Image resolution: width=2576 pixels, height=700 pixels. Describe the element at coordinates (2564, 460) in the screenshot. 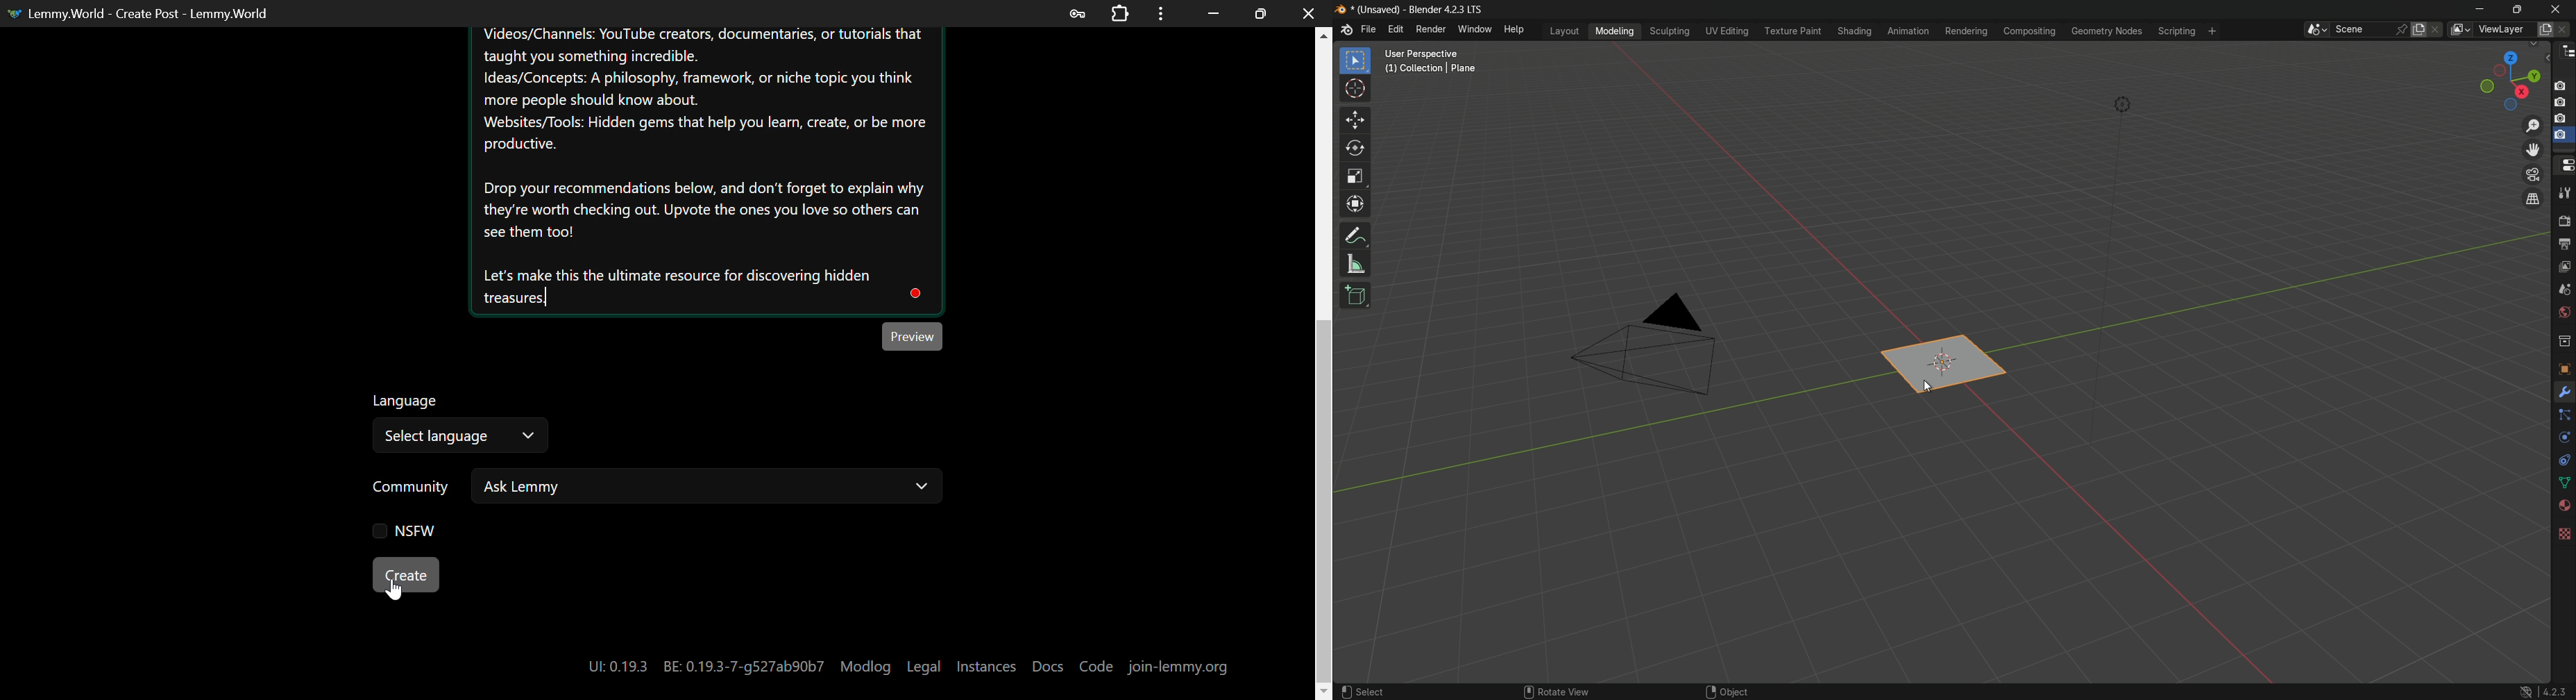

I see `constraints` at that location.